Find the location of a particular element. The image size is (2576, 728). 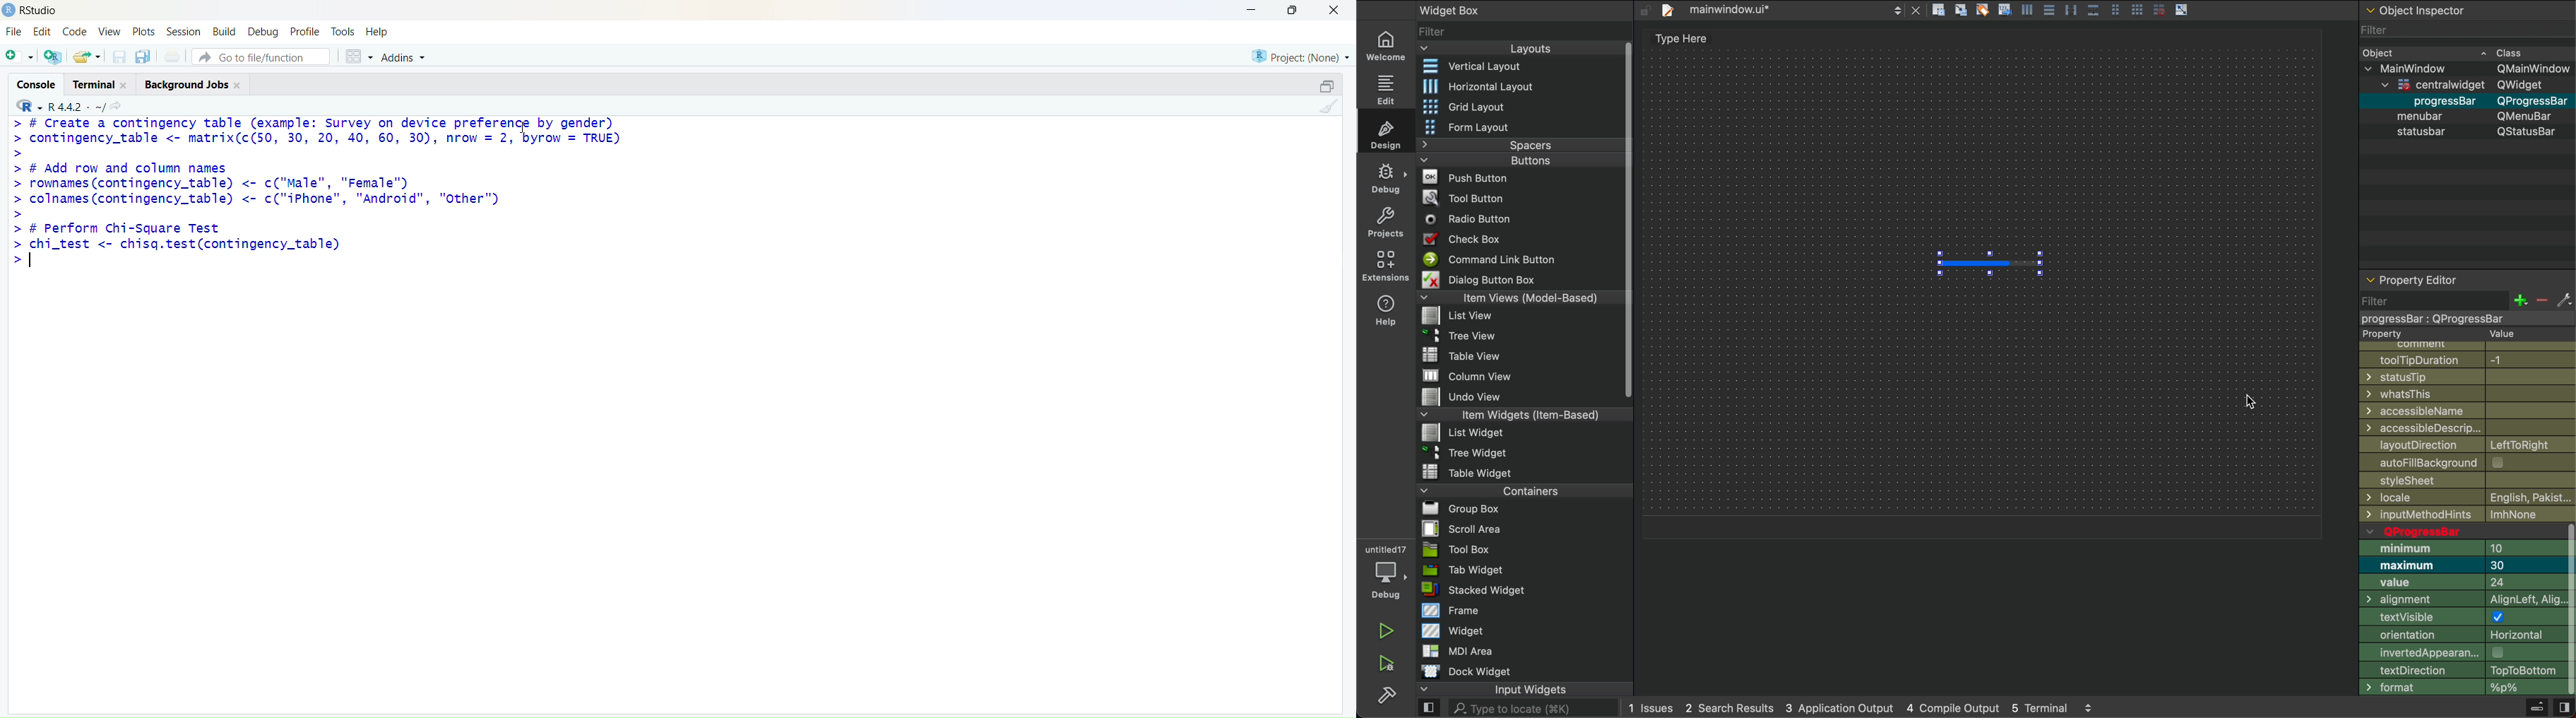

R is located at coordinates (29, 105).